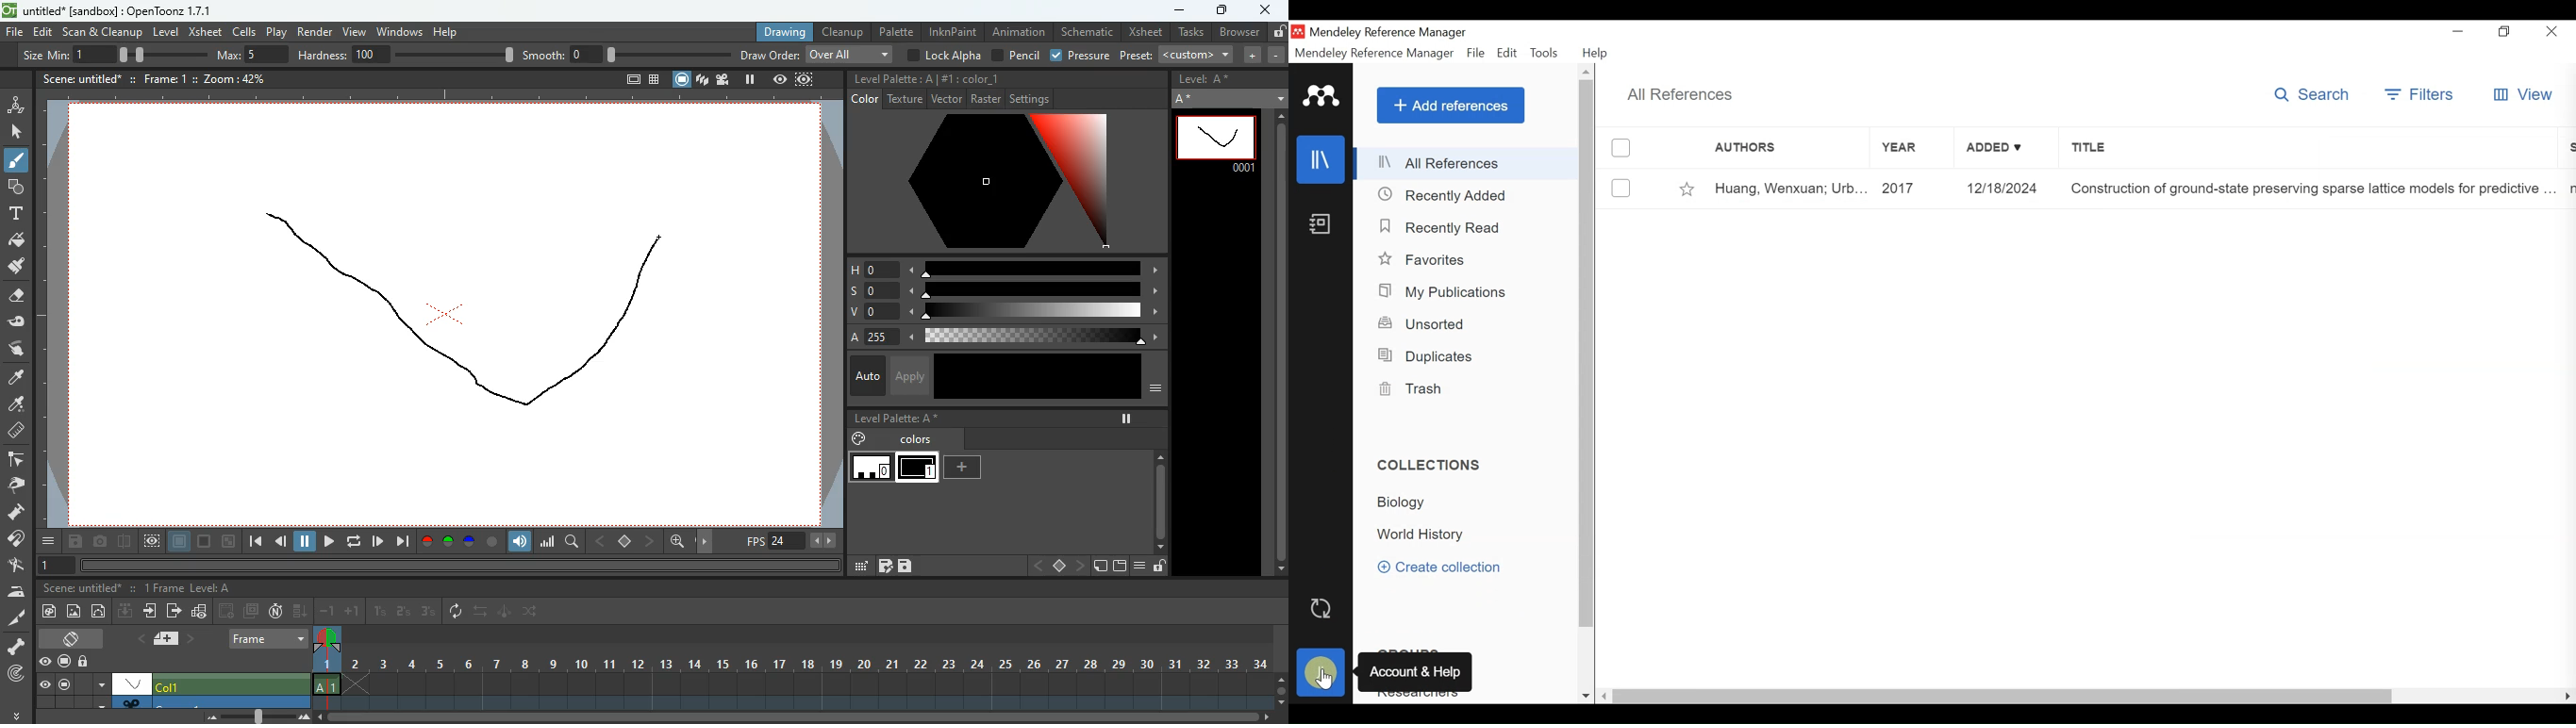  What do you see at coordinates (103, 33) in the screenshot?
I see `scan & cleanup` at bounding box center [103, 33].